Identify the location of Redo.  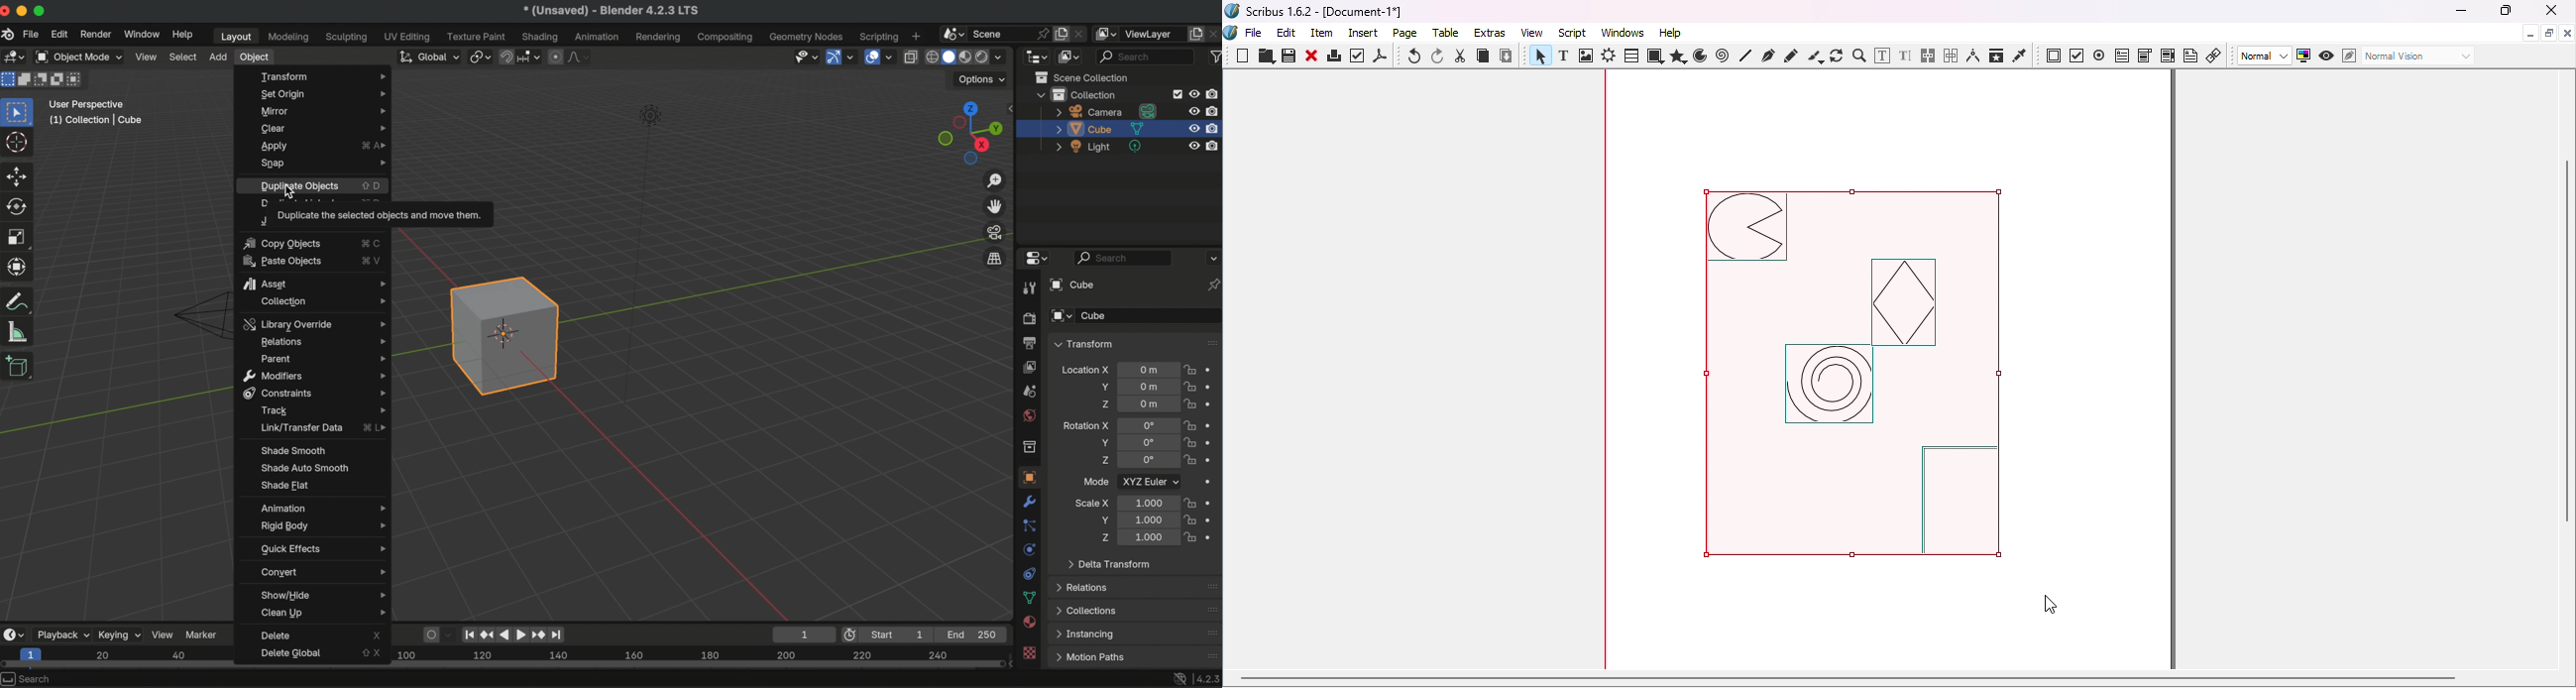
(1439, 57).